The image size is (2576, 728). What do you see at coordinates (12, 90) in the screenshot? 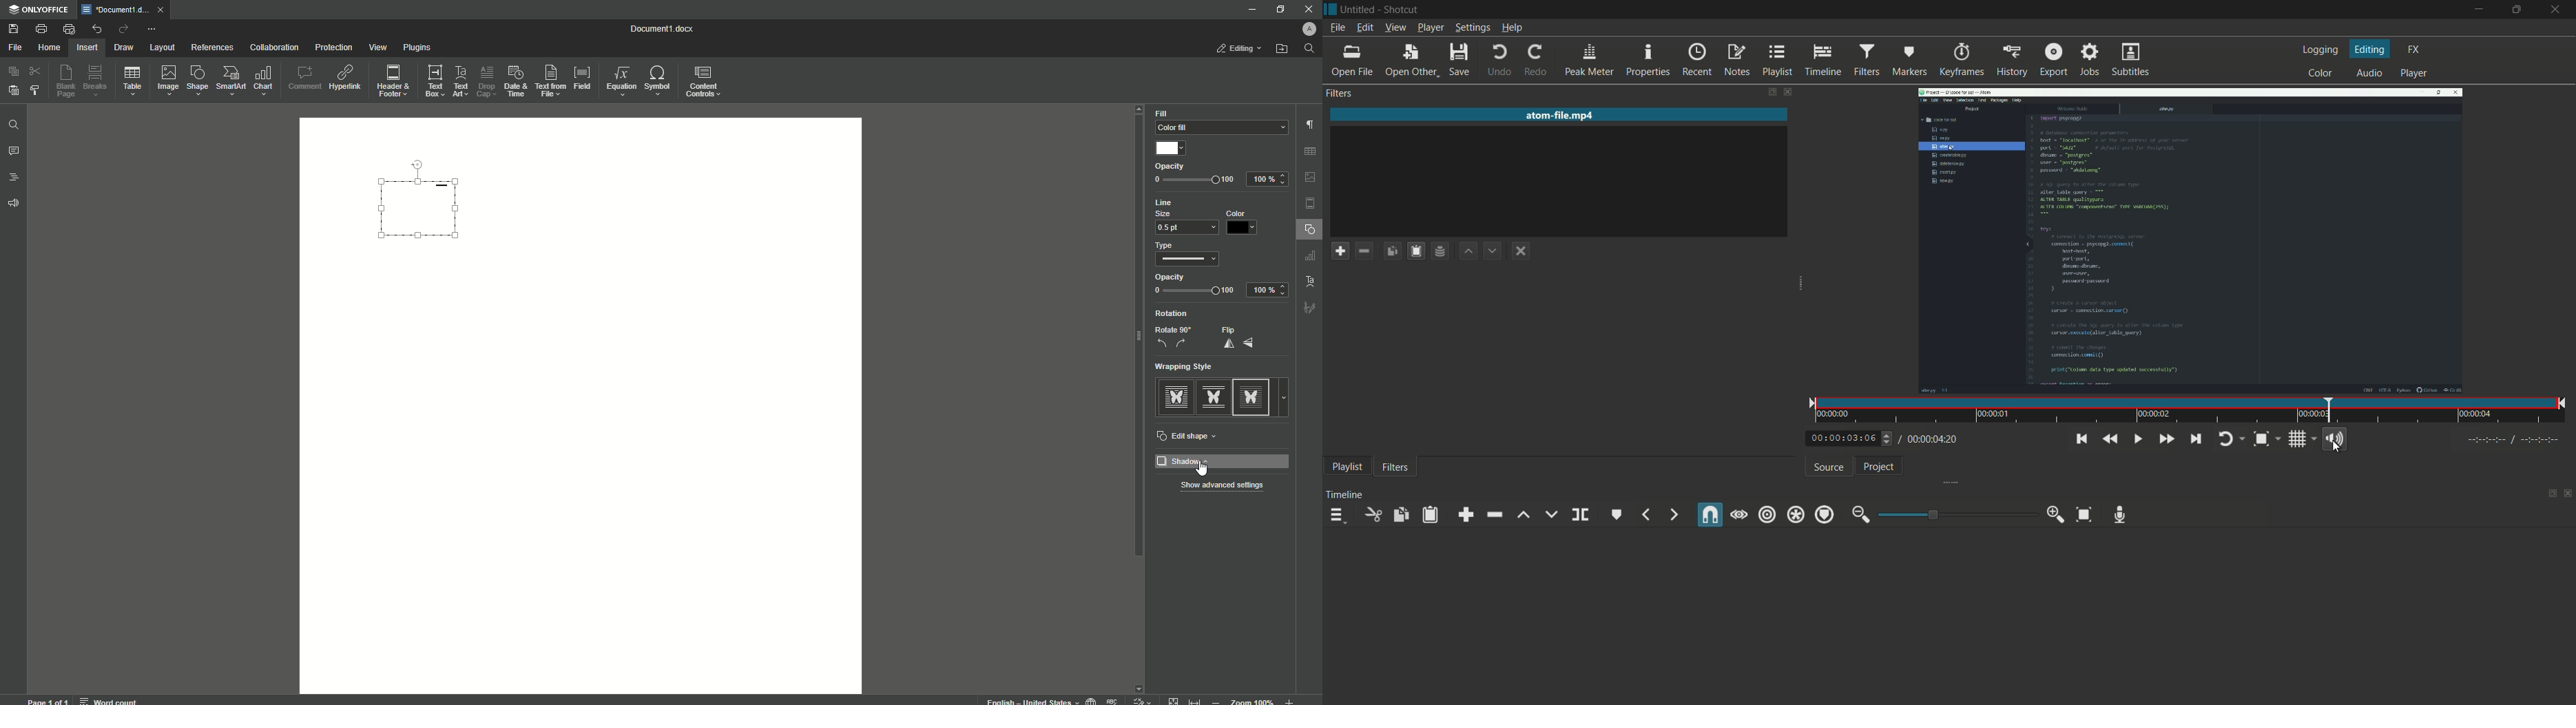
I see `Paste` at bounding box center [12, 90].